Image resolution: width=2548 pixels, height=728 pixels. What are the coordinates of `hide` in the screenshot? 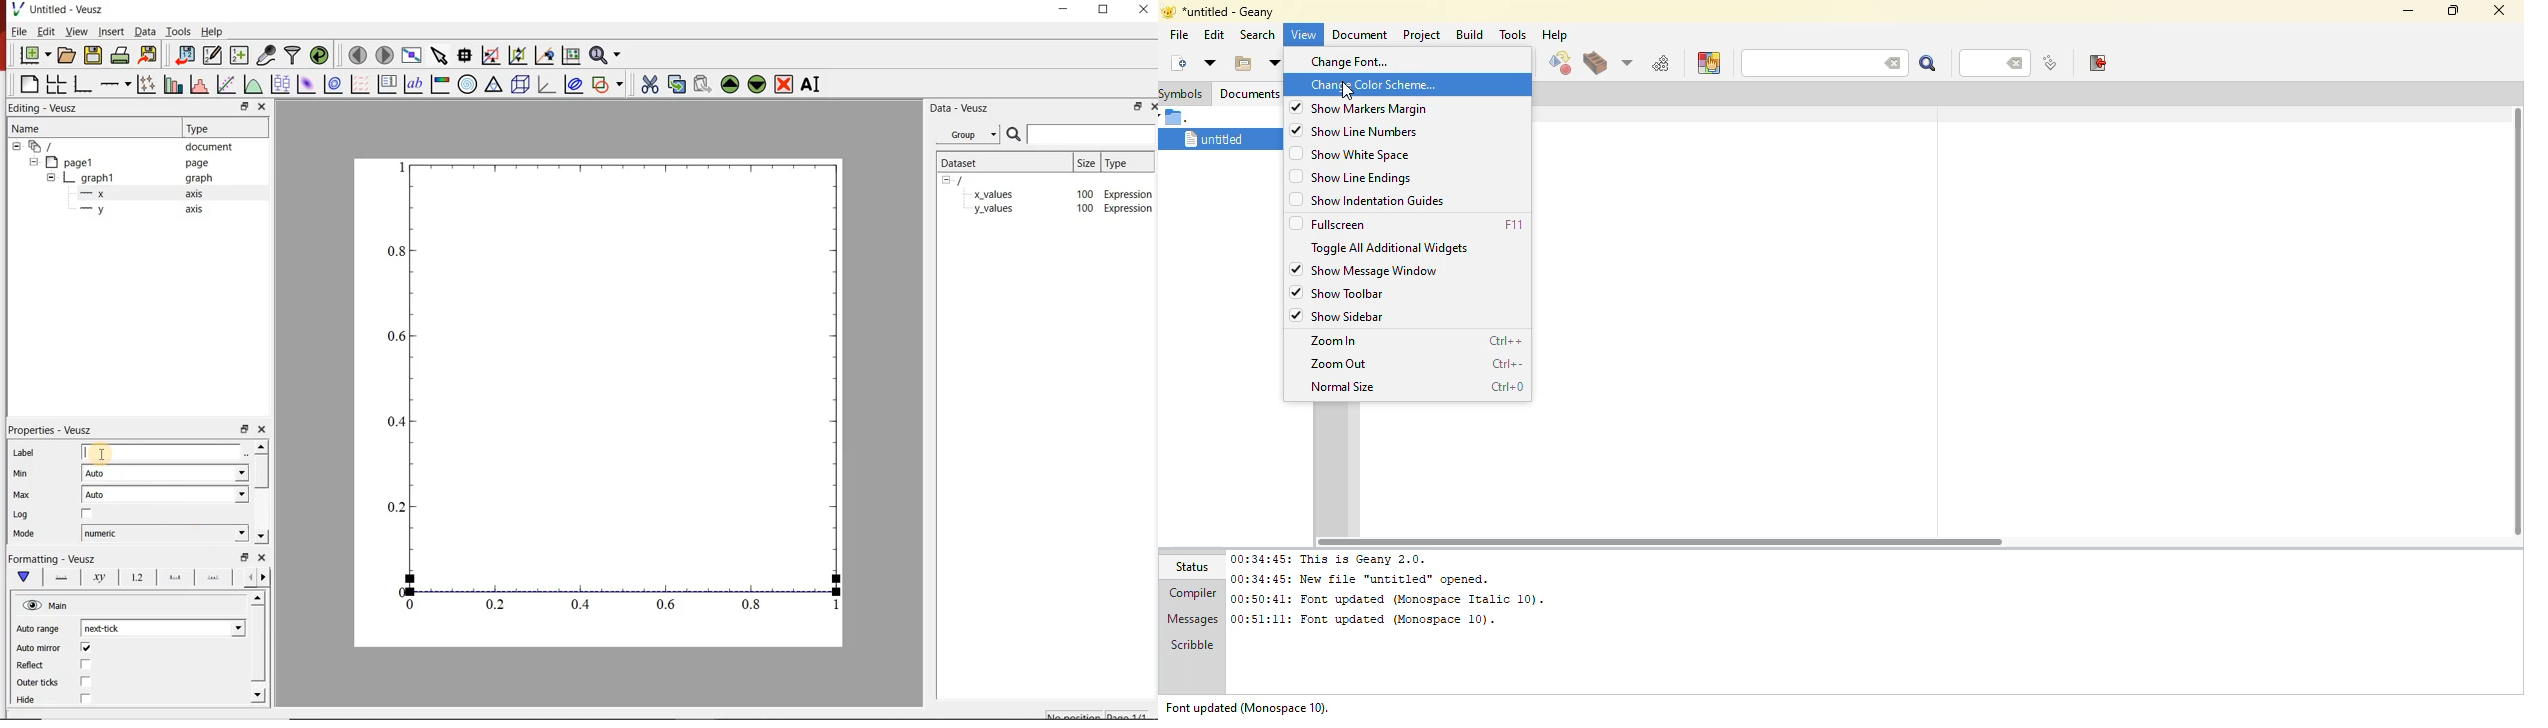 It's located at (33, 161).